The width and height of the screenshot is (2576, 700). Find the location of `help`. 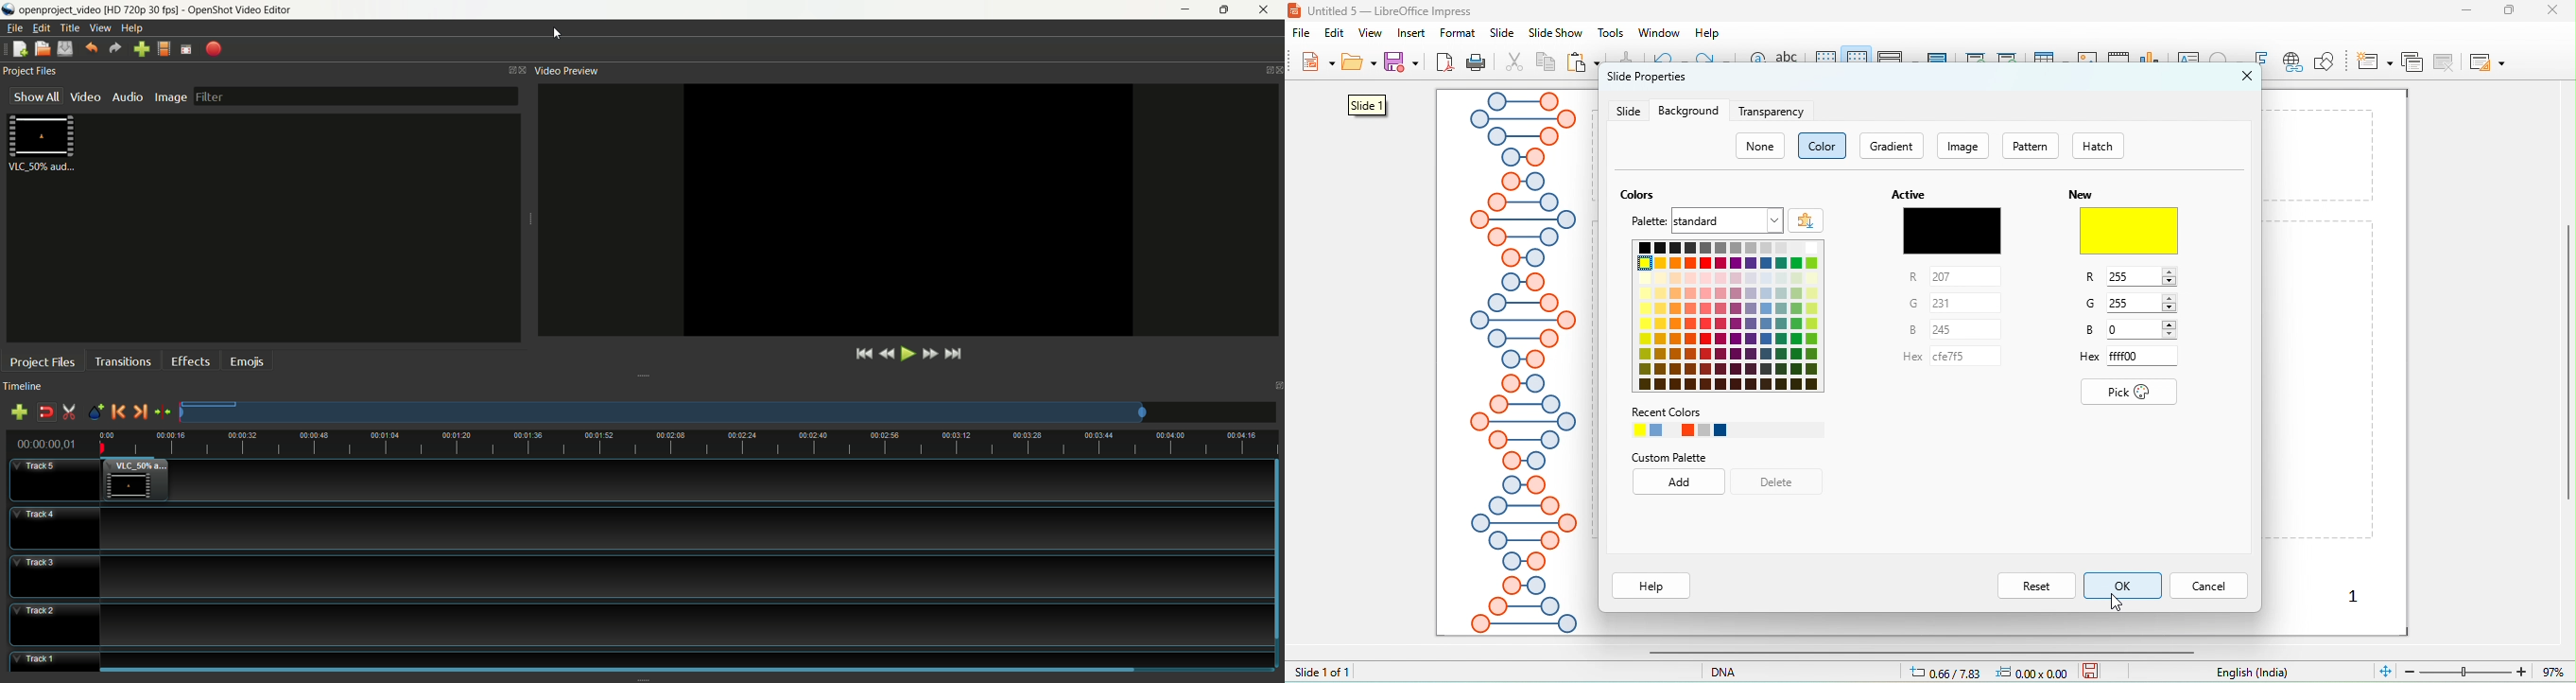

help is located at coordinates (1708, 33).